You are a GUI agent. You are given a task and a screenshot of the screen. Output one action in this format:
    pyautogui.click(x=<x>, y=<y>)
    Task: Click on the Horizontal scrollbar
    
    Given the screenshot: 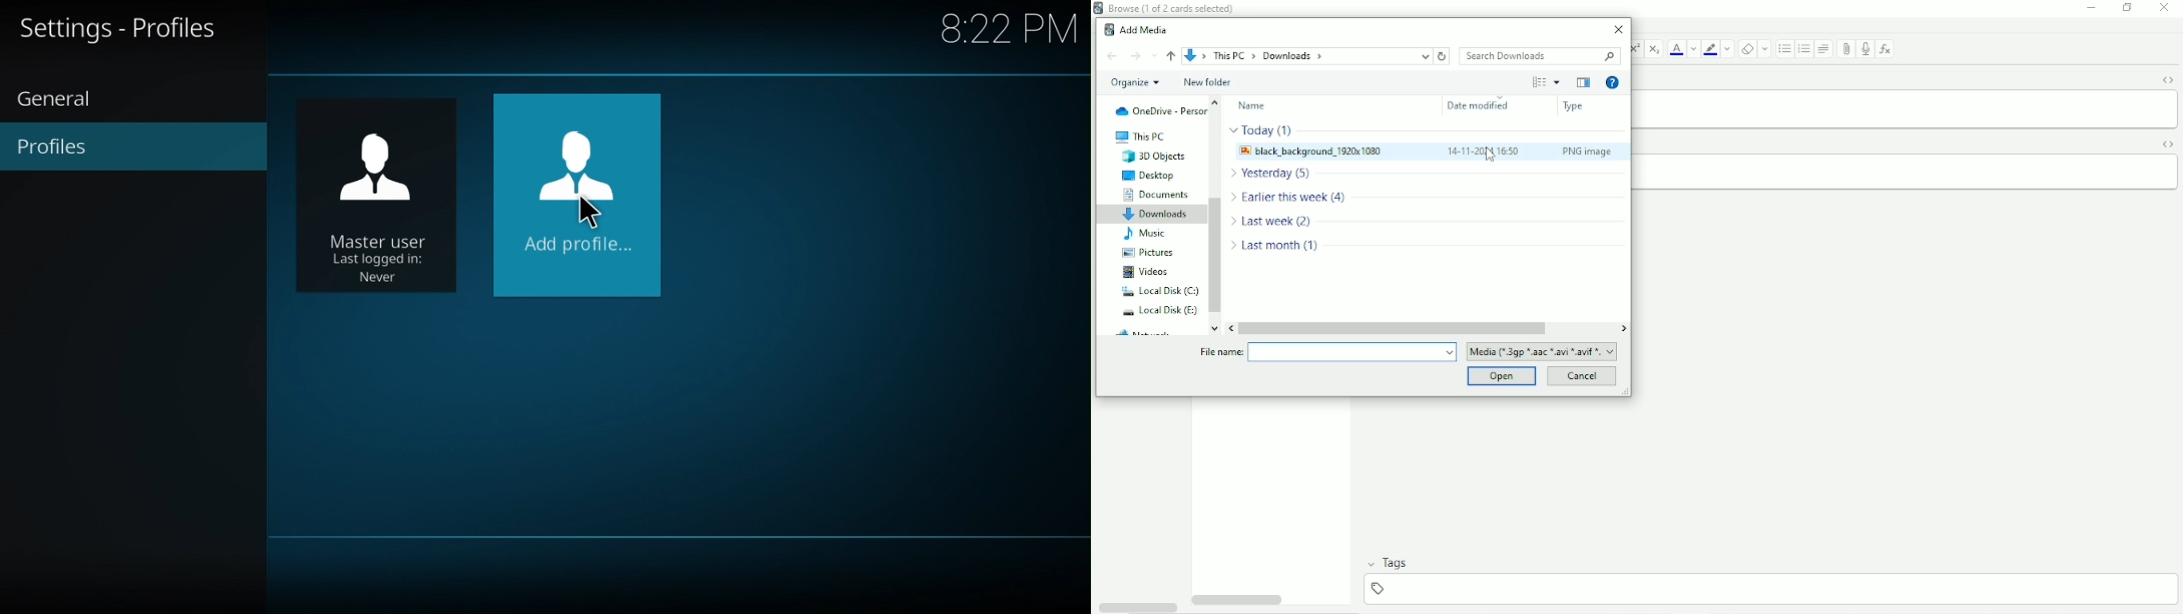 What is the action you would take?
    pyautogui.click(x=1393, y=328)
    